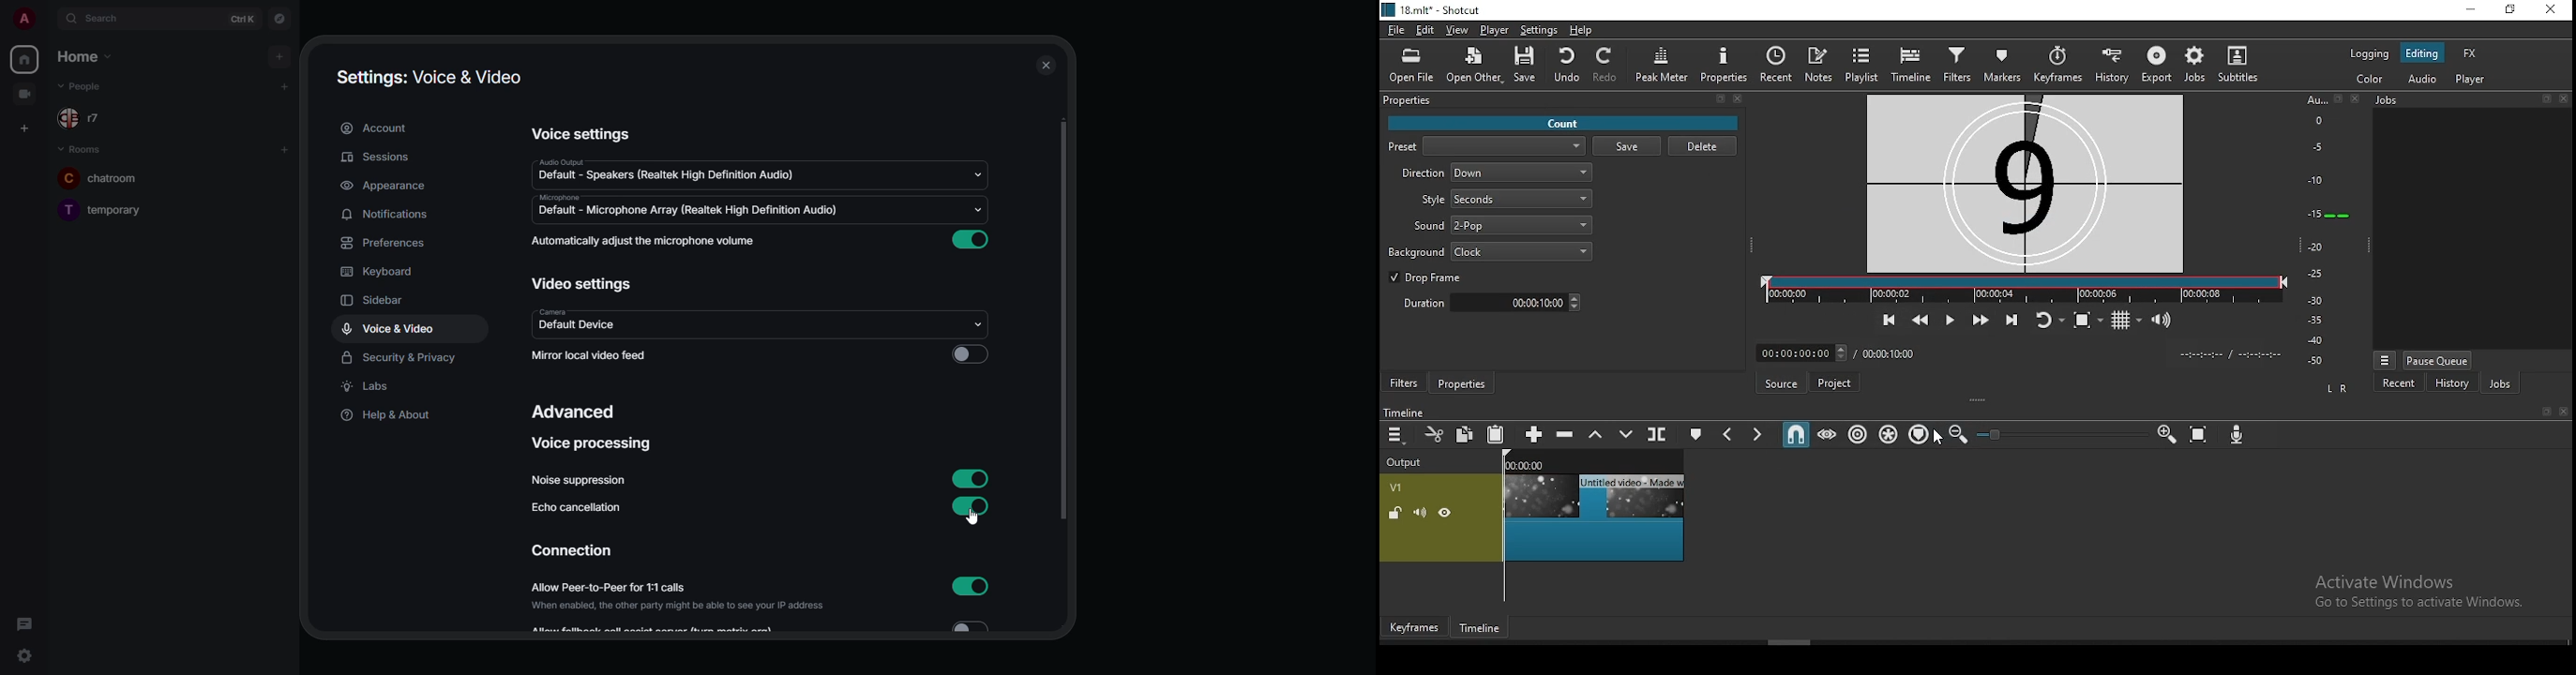  I want to click on enabled, so click(973, 479).